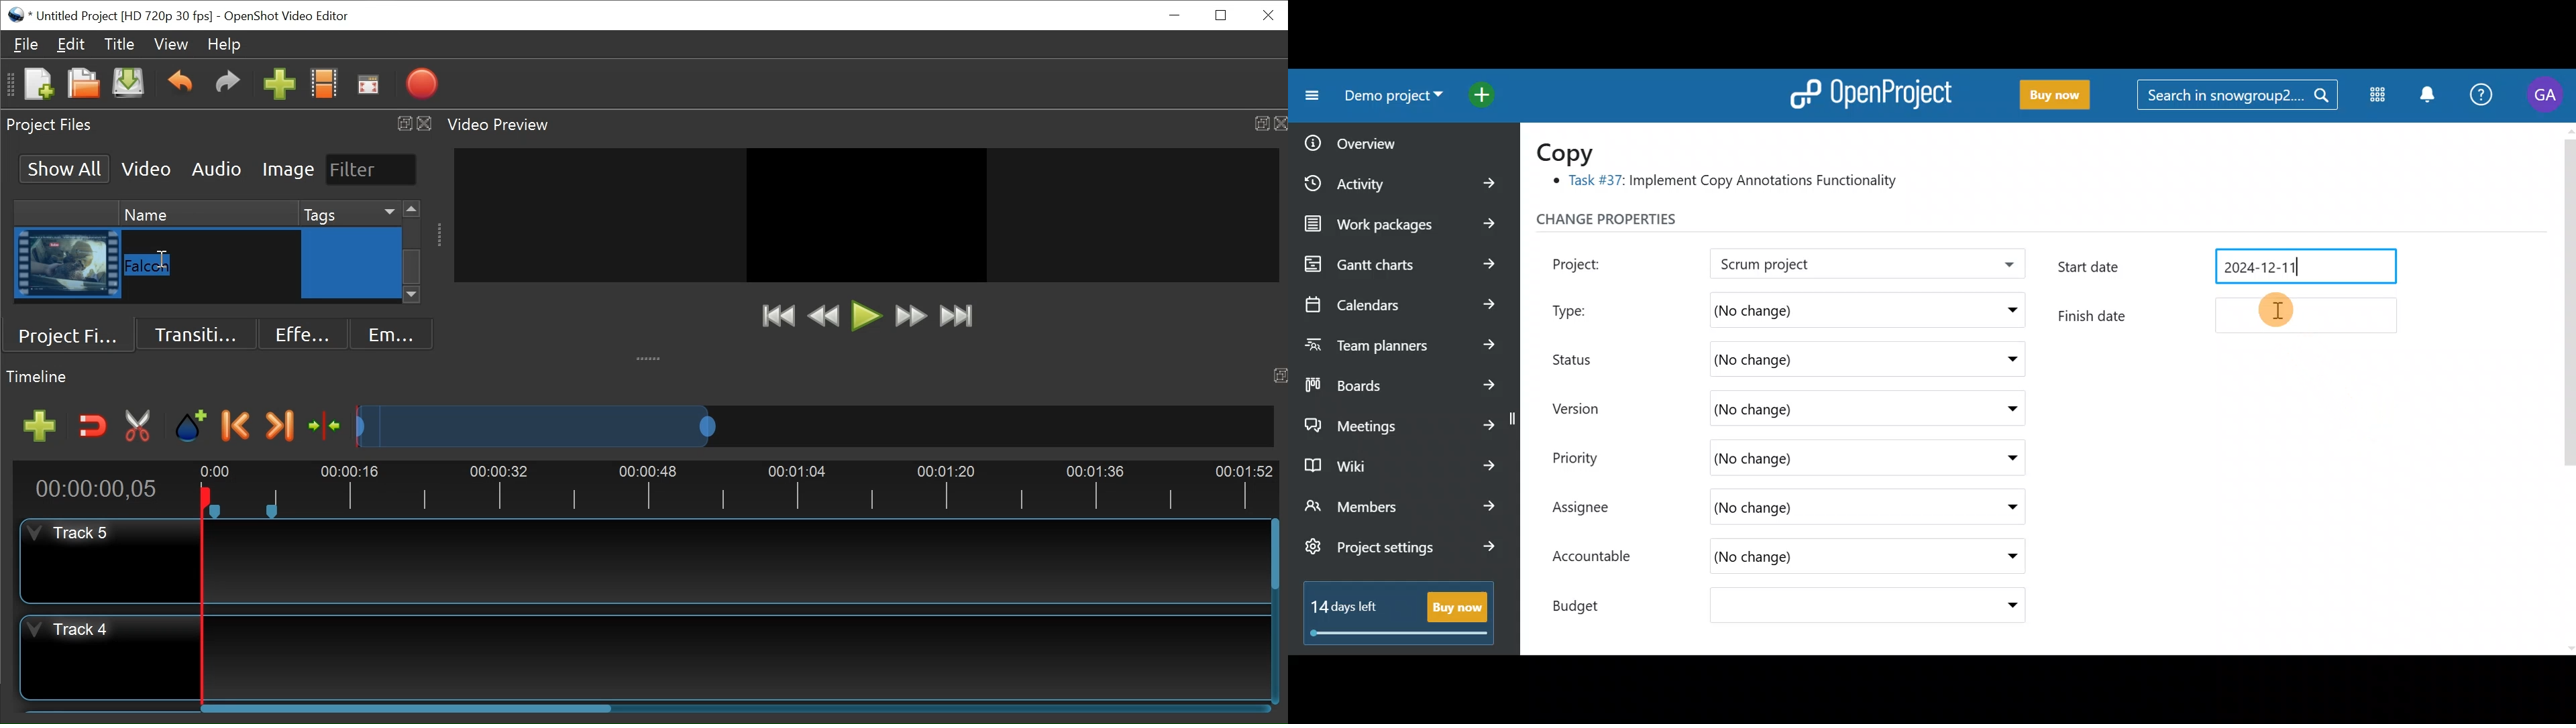  What do you see at coordinates (737, 655) in the screenshot?
I see `Track Panel` at bounding box center [737, 655].